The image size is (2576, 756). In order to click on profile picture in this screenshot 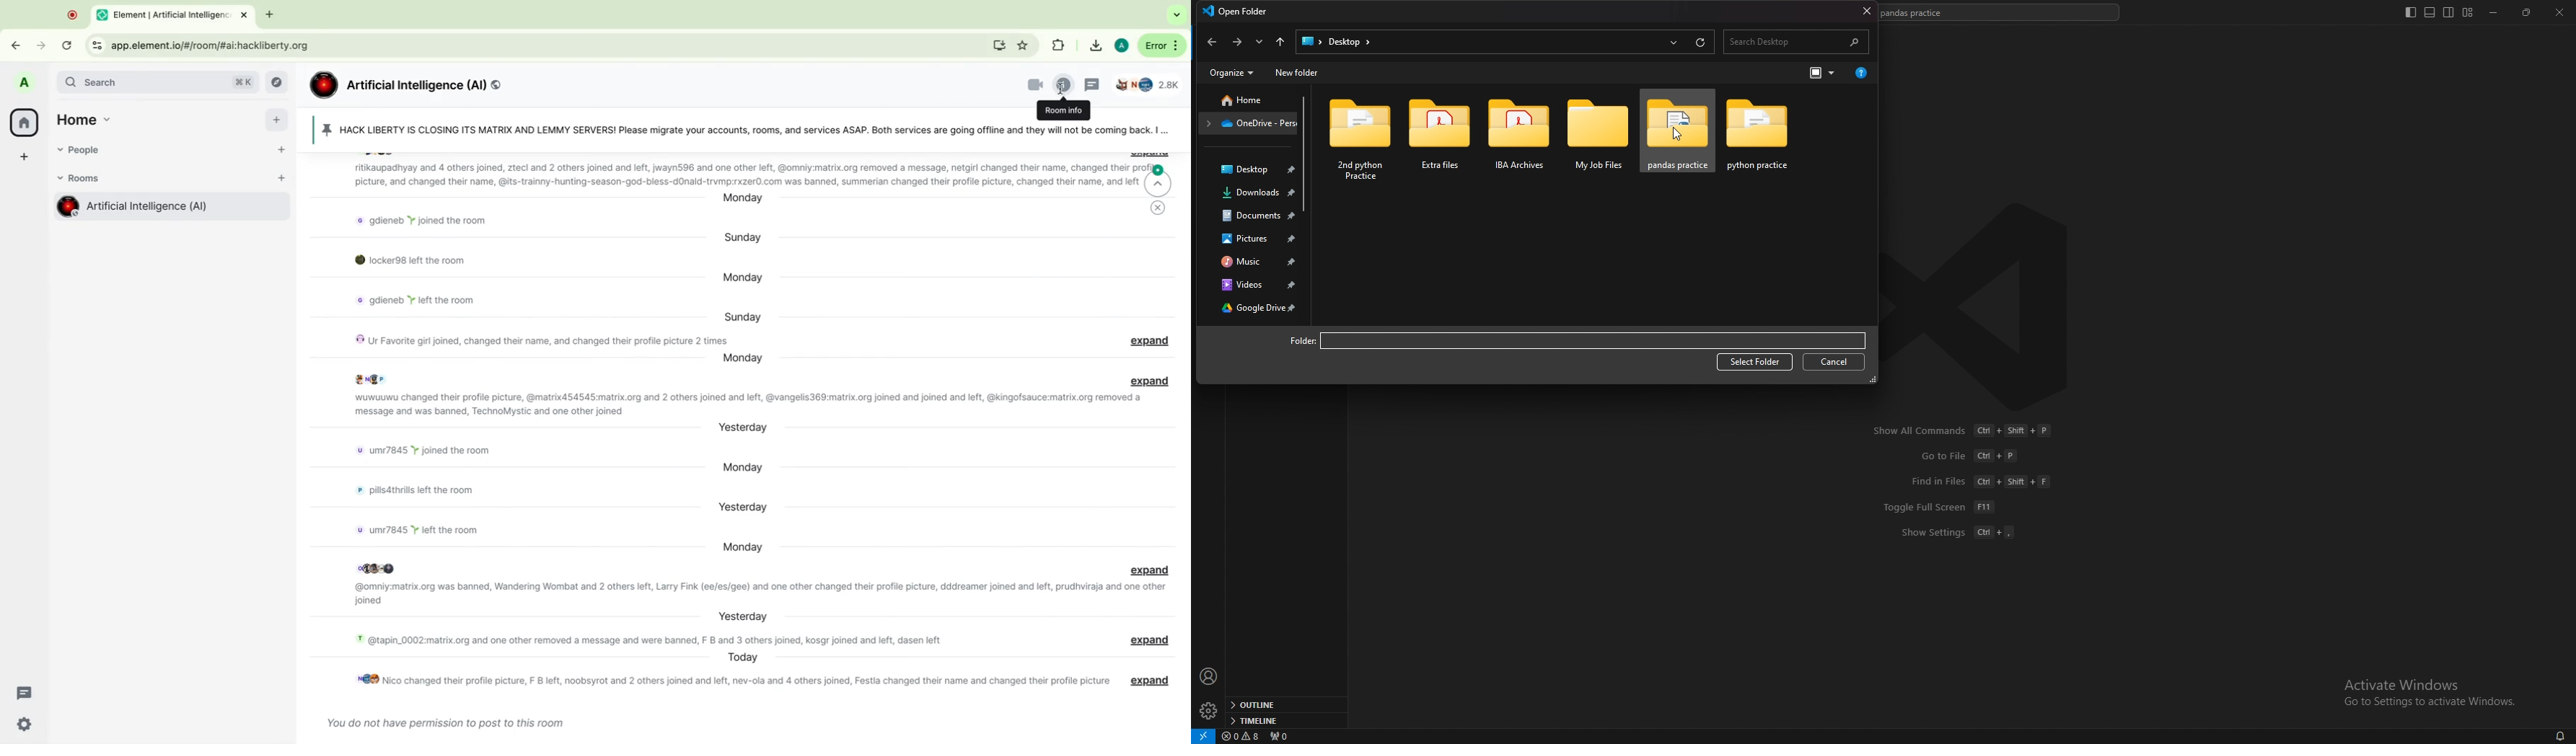, I will do `click(26, 84)`.